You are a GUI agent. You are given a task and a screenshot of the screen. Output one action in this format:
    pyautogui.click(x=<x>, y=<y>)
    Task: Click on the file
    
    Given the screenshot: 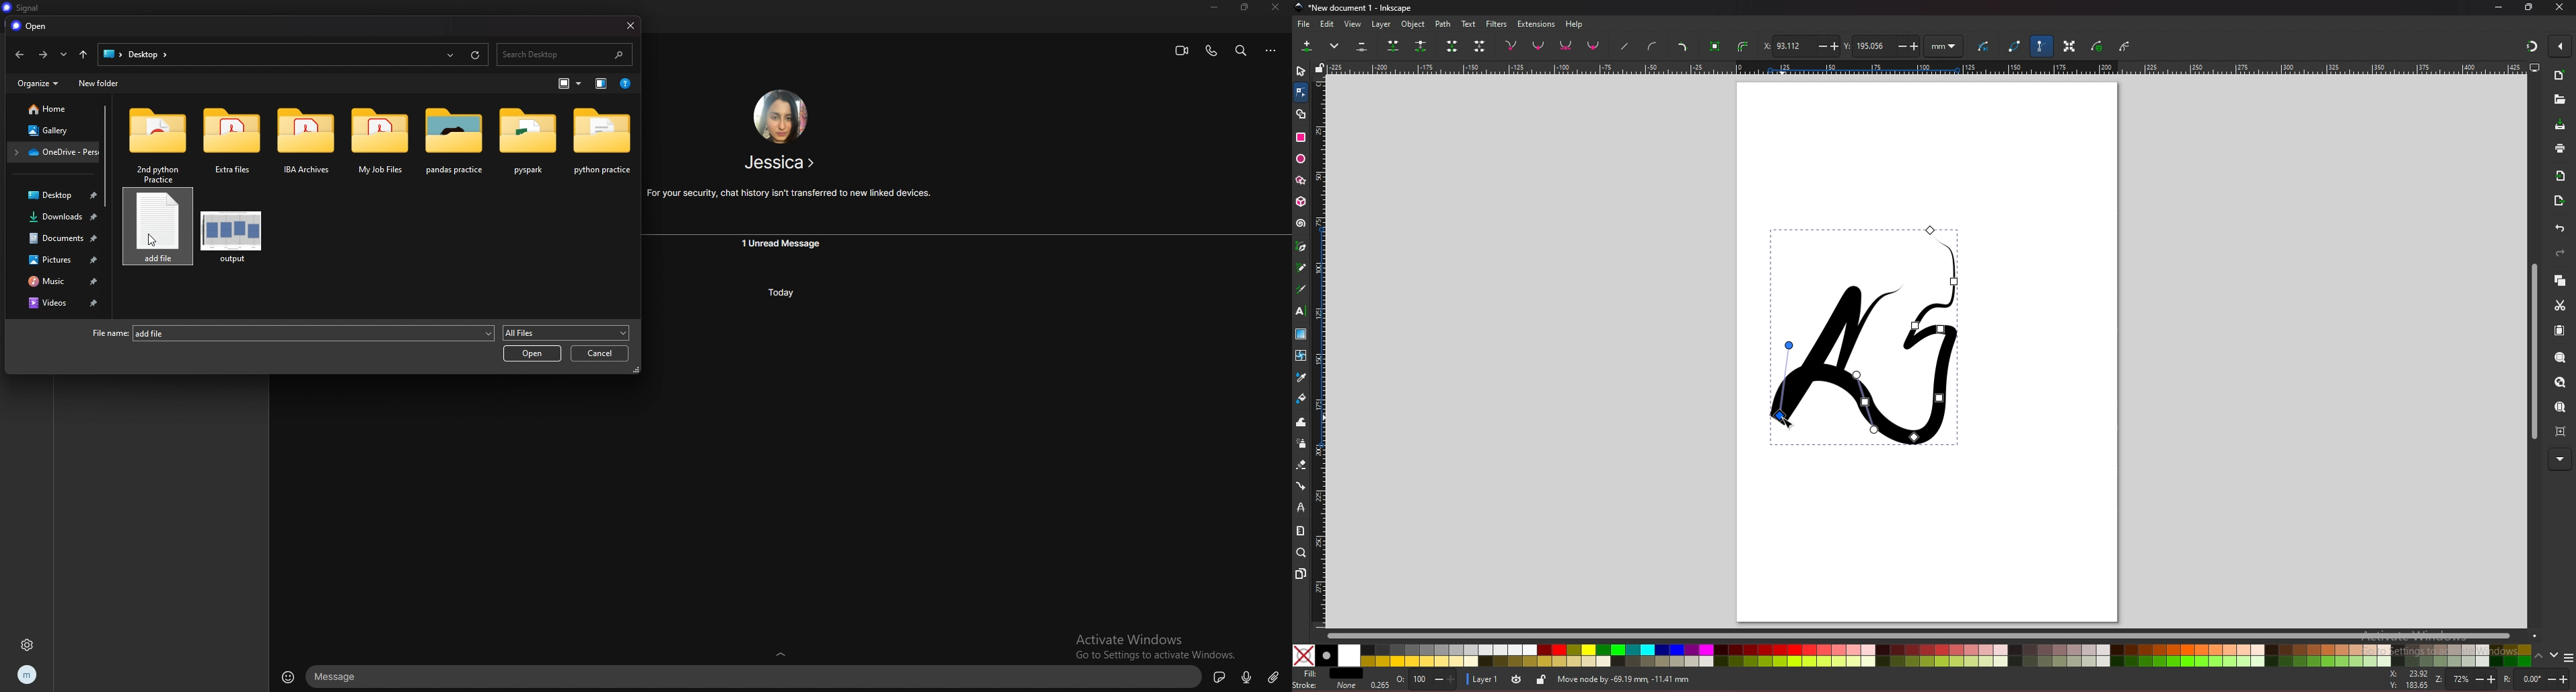 What is the action you would take?
    pyautogui.click(x=231, y=232)
    